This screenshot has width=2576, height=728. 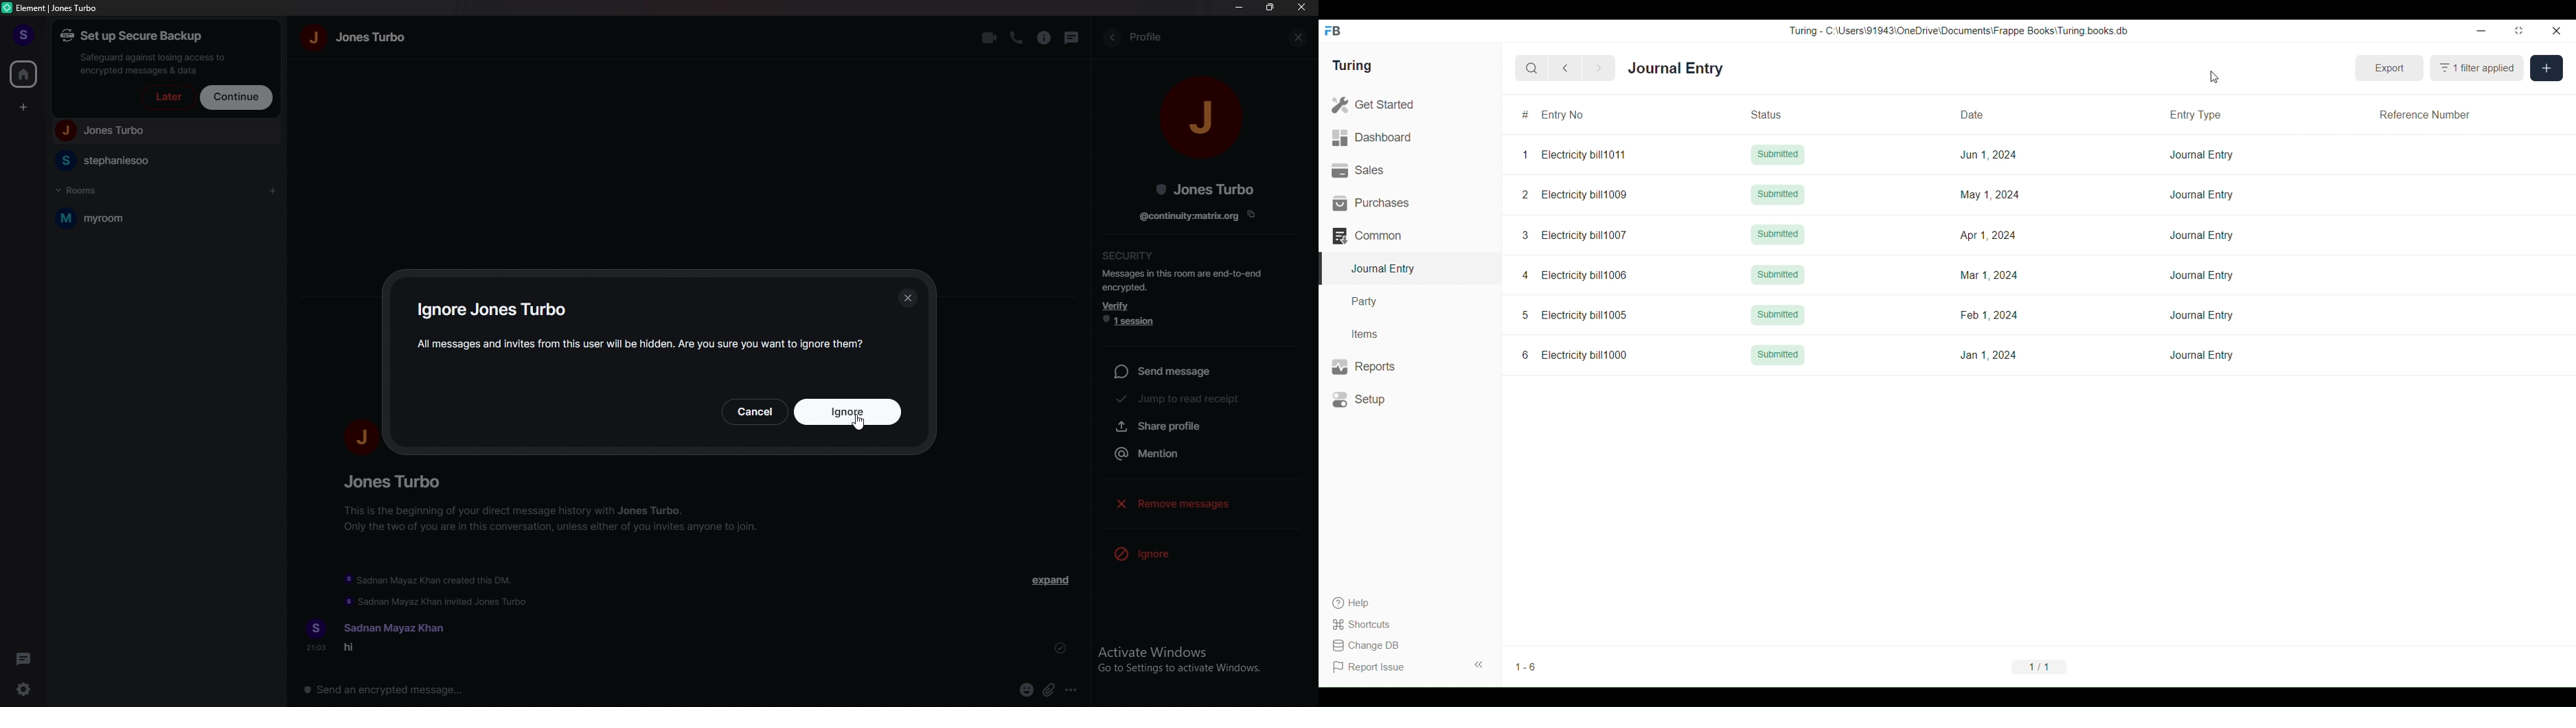 I want to click on voice call, so click(x=1015, y=38).